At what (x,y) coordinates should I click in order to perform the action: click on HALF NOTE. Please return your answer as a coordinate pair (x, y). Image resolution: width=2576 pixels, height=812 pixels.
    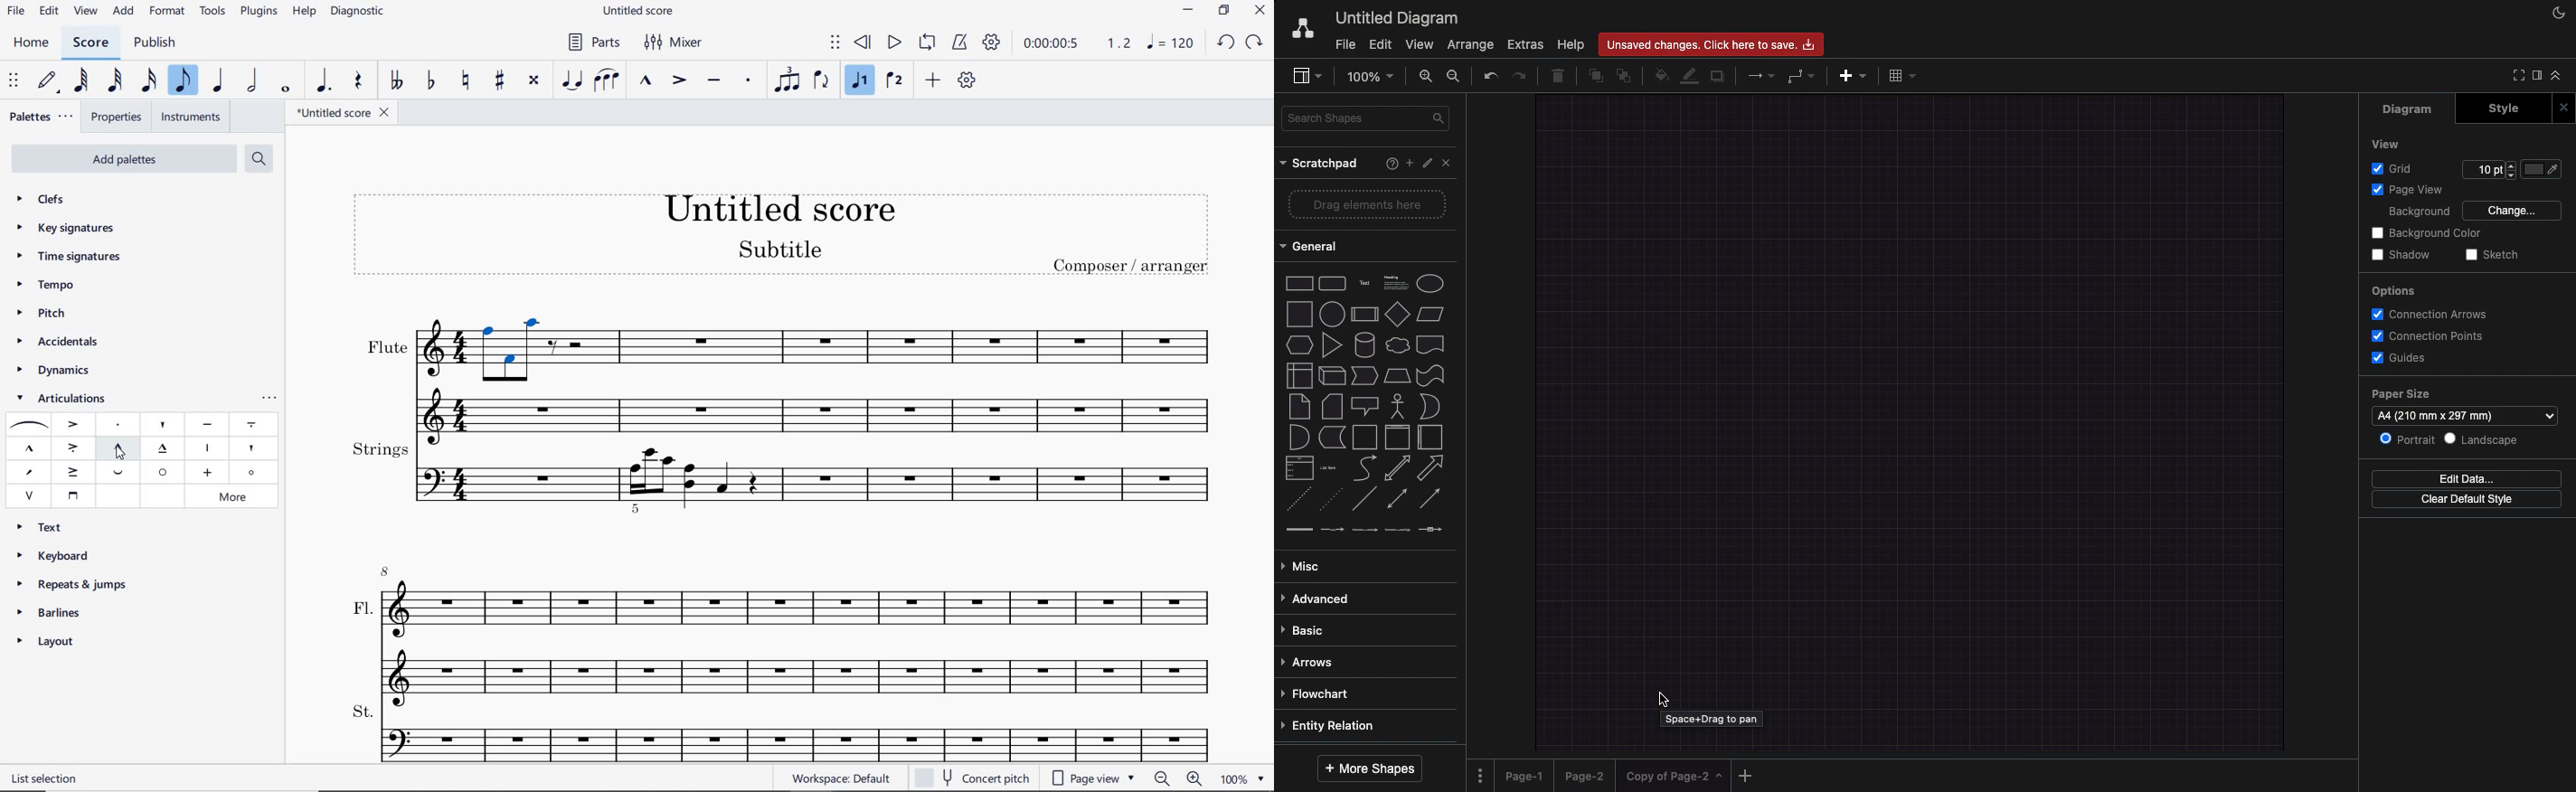
    Looking at the image, I should click on (254, 82).